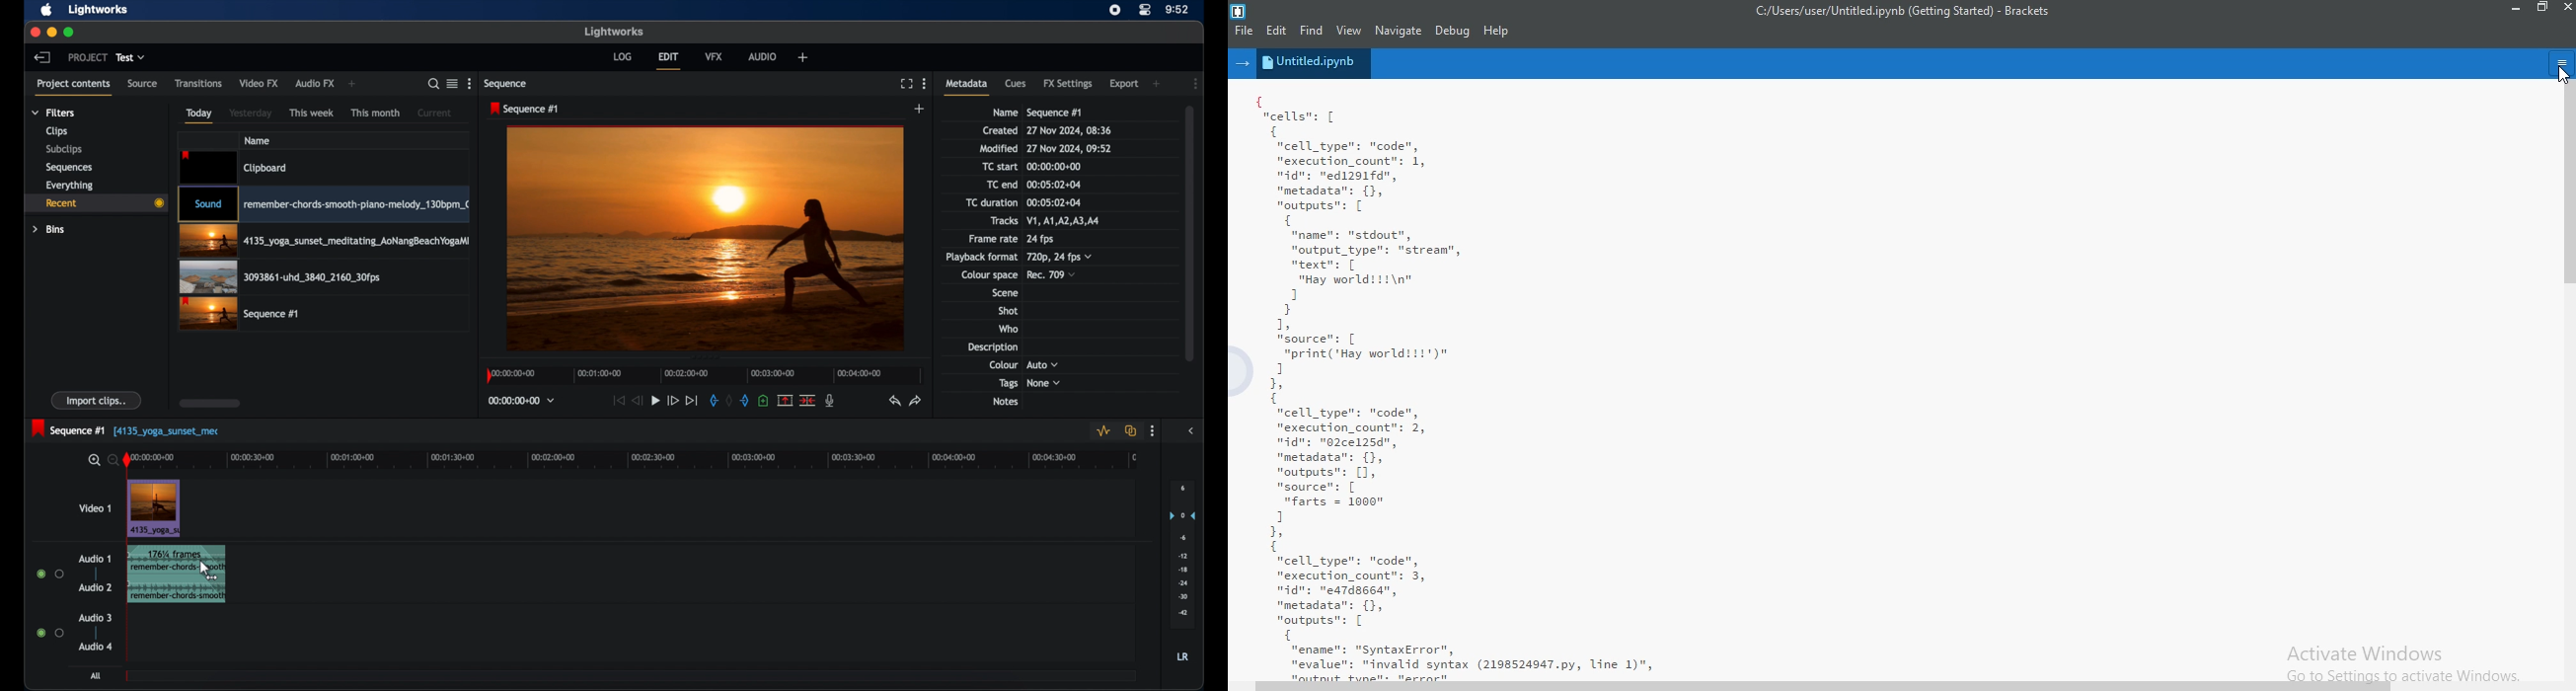 The width and height of the screenshot is (2576, 700). Describe the element at coordinates (93, 461) in the screenshot. I see `zoom in` at that location.